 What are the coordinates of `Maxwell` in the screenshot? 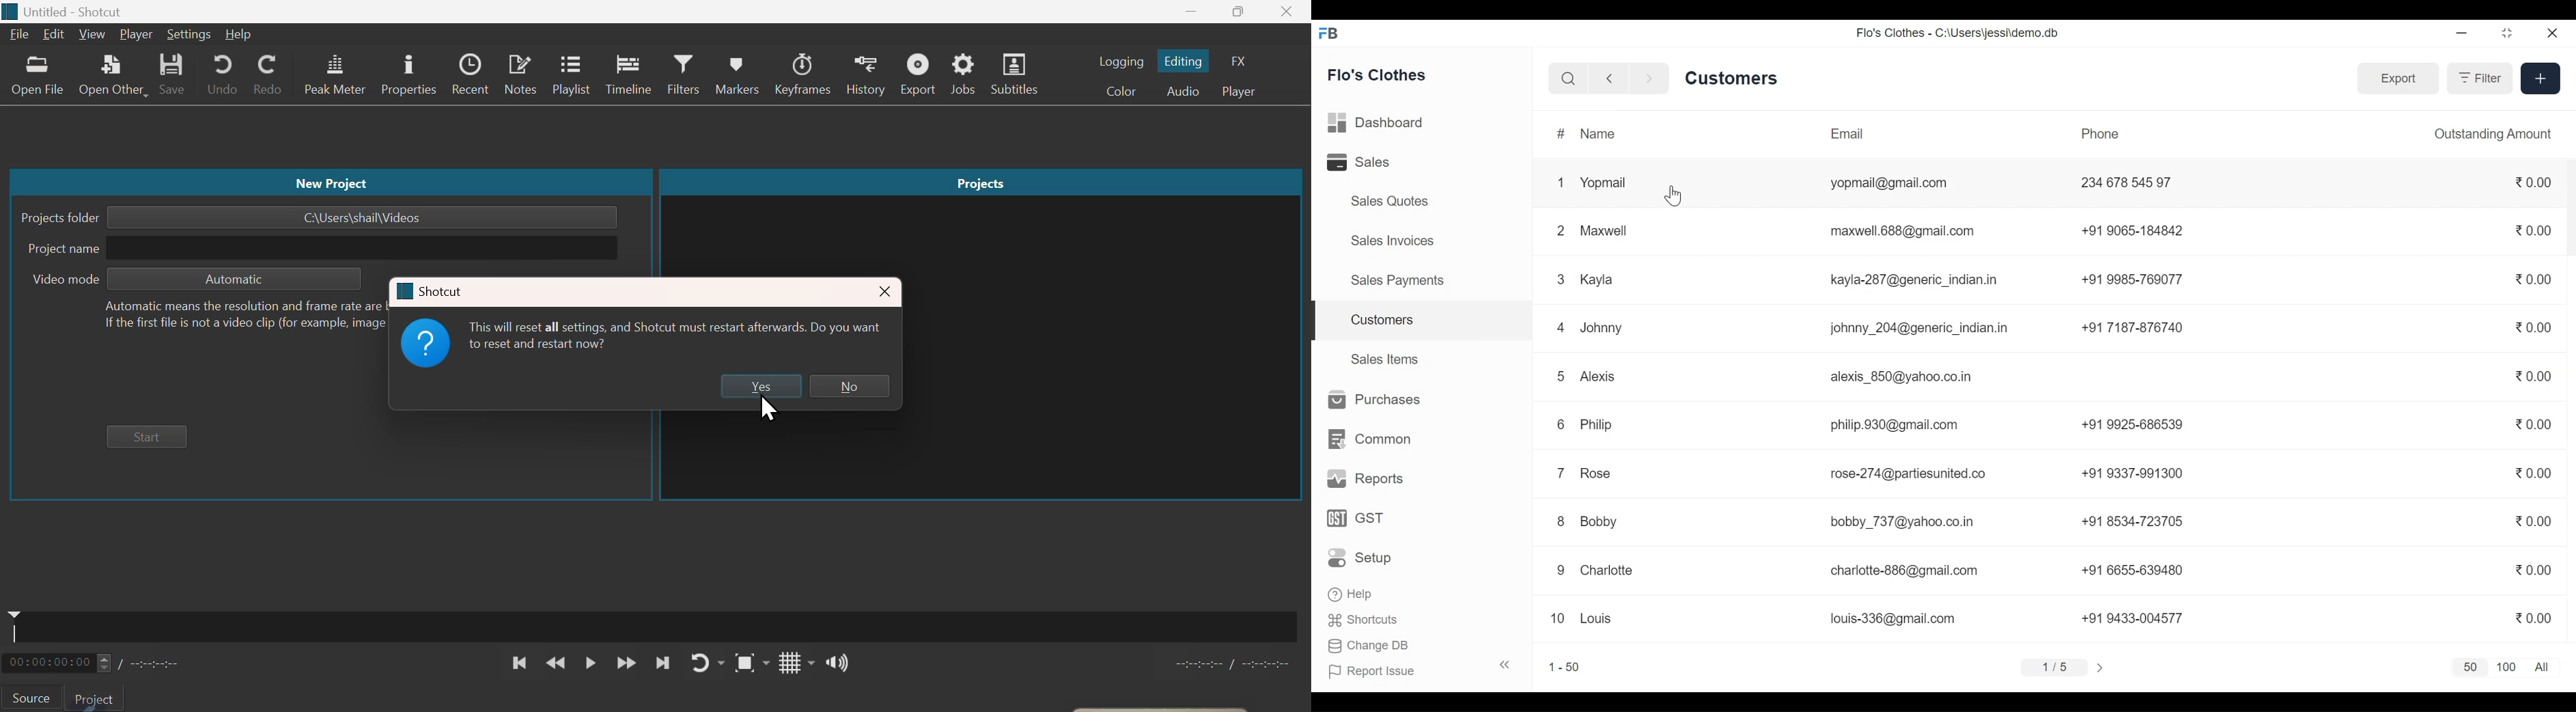 It's located at (1602, 229).